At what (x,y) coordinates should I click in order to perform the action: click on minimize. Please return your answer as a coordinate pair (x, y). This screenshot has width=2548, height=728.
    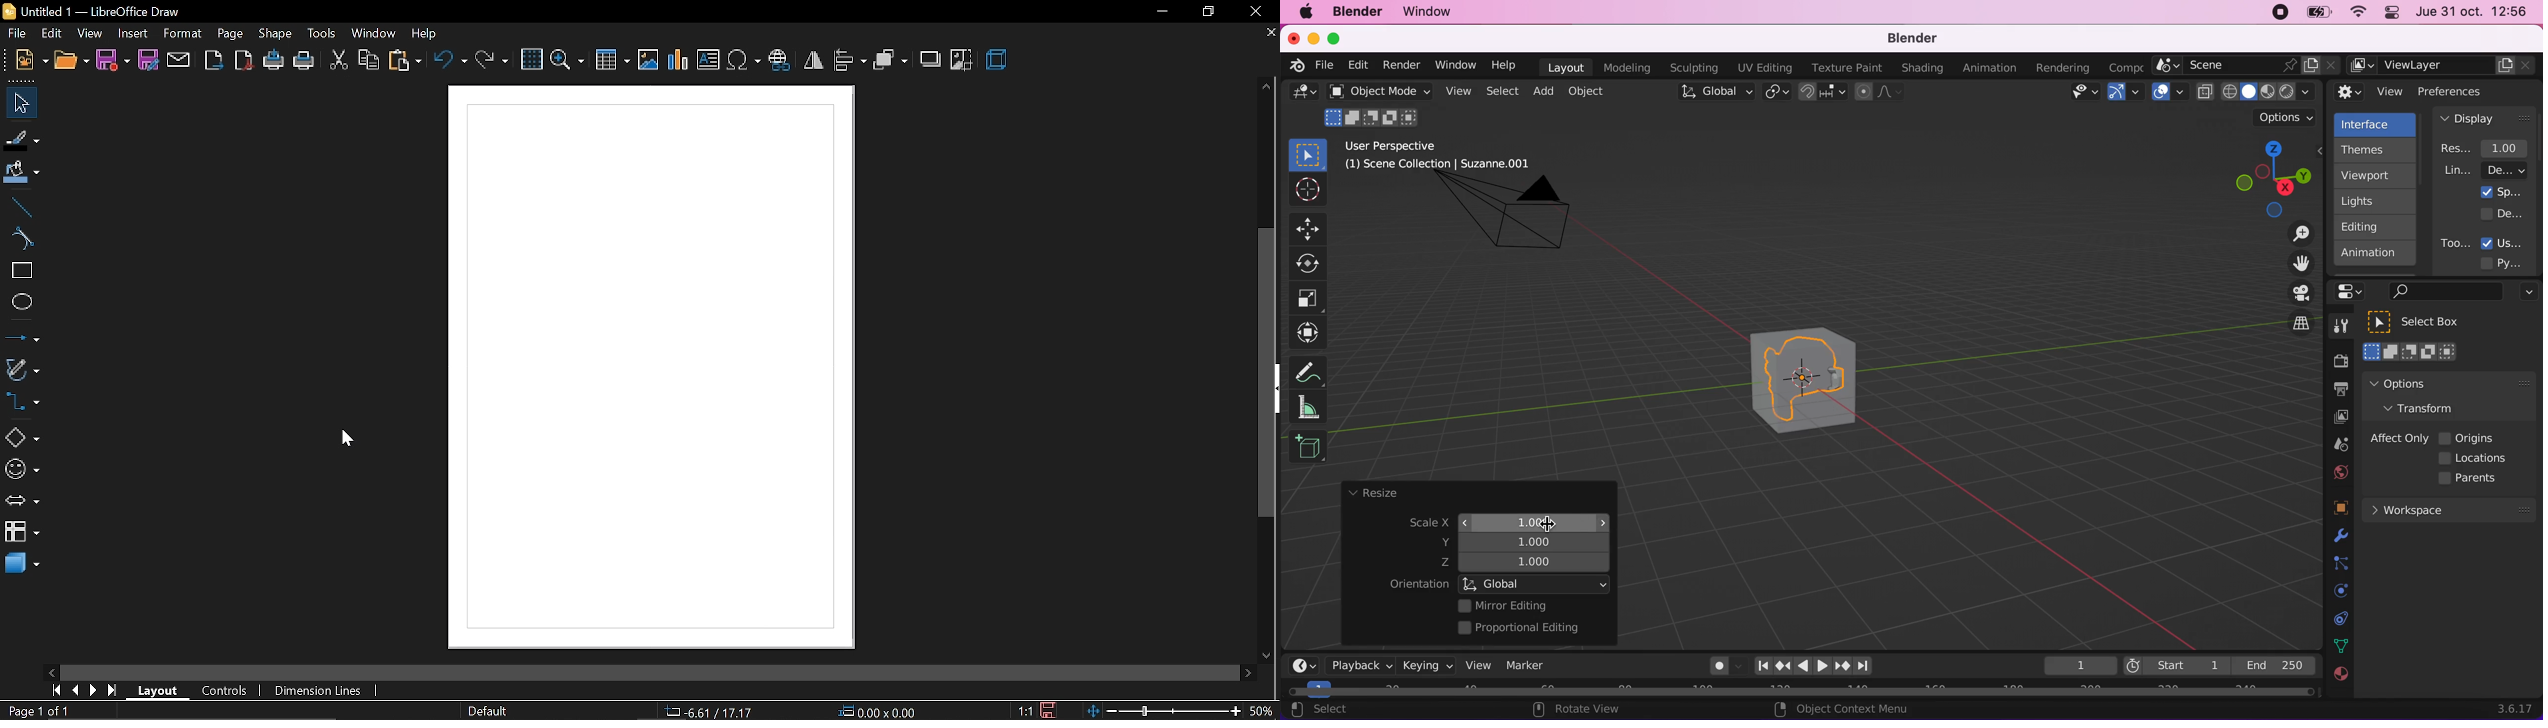
    Looking at the image, I should click on (1161, 12).